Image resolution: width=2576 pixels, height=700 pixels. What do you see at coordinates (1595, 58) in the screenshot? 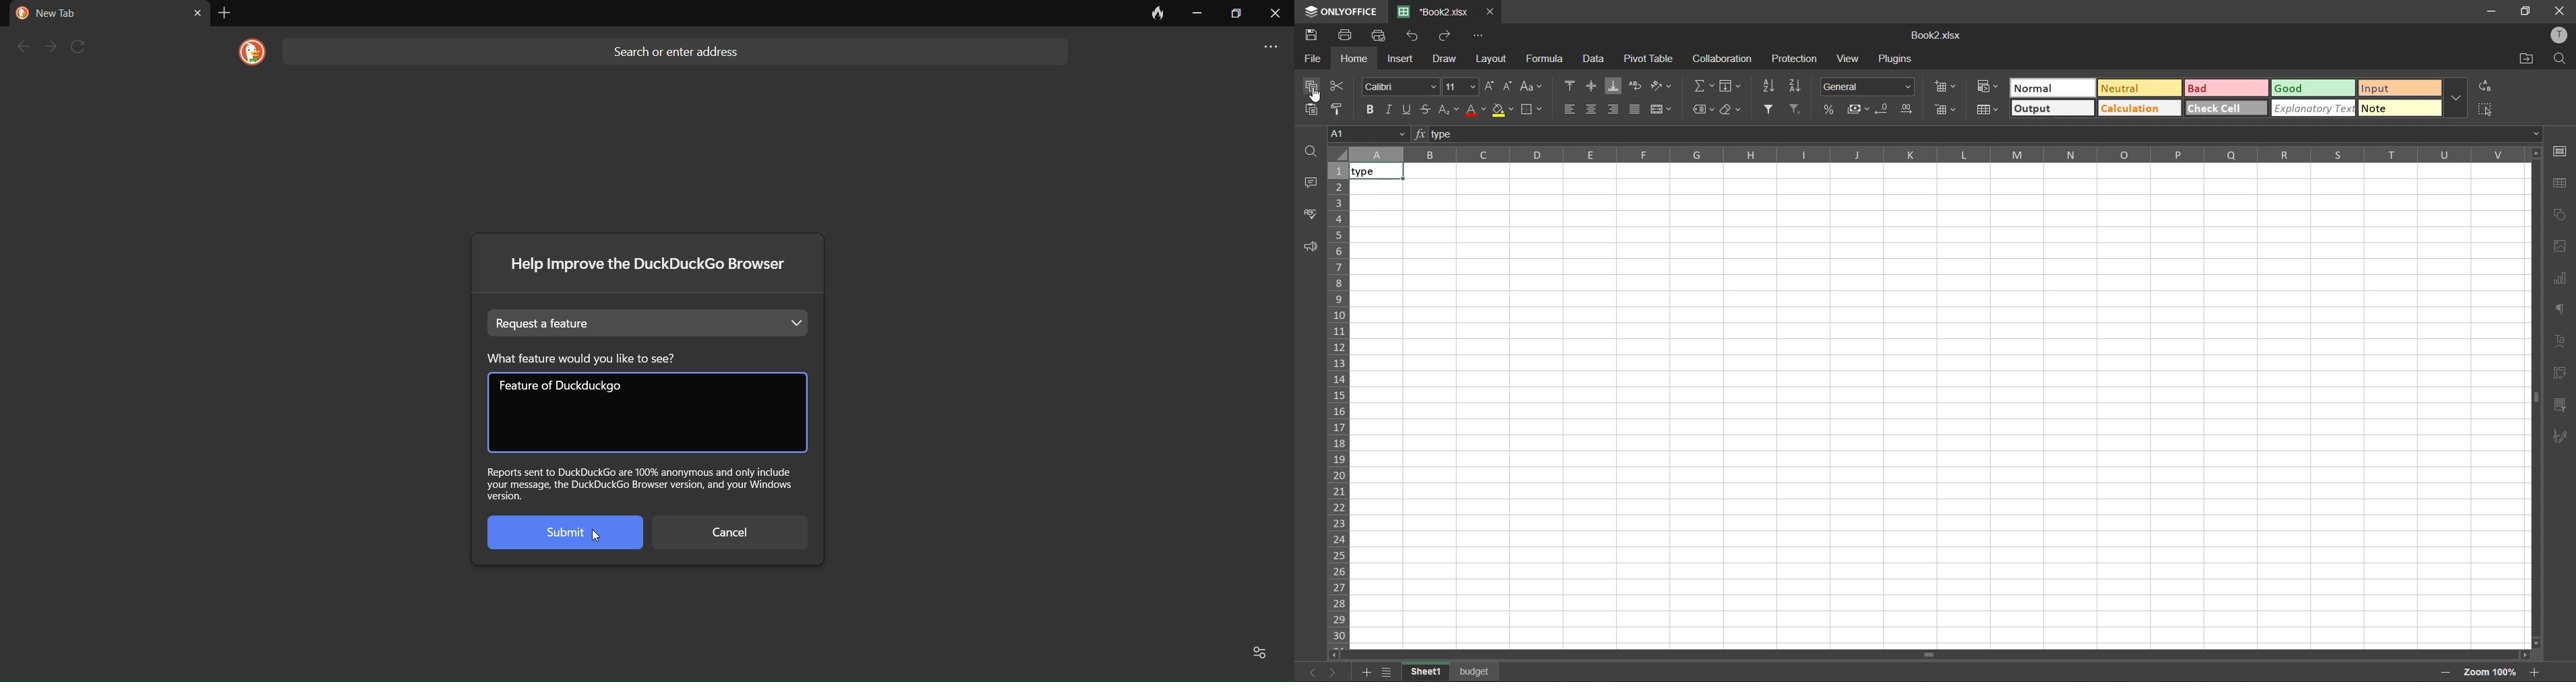
I see `data` at bounding box center [1595, 58].